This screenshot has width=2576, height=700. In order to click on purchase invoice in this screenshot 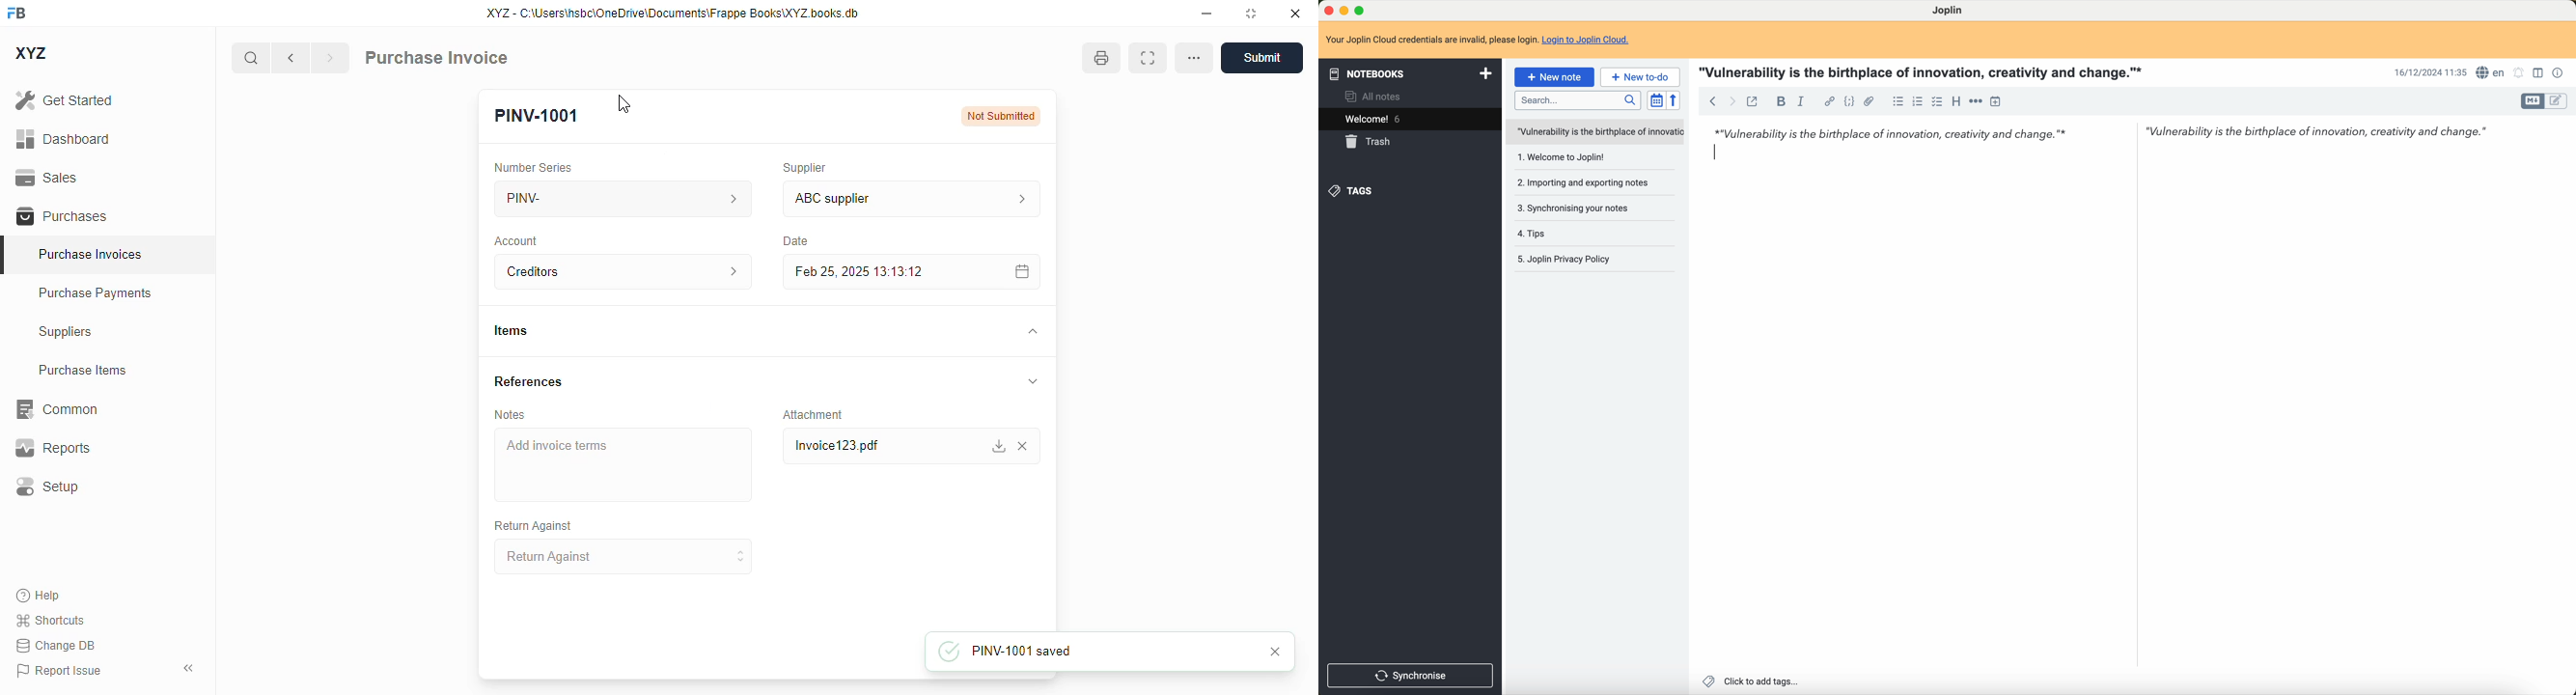, I will do `click(435, 57)`.